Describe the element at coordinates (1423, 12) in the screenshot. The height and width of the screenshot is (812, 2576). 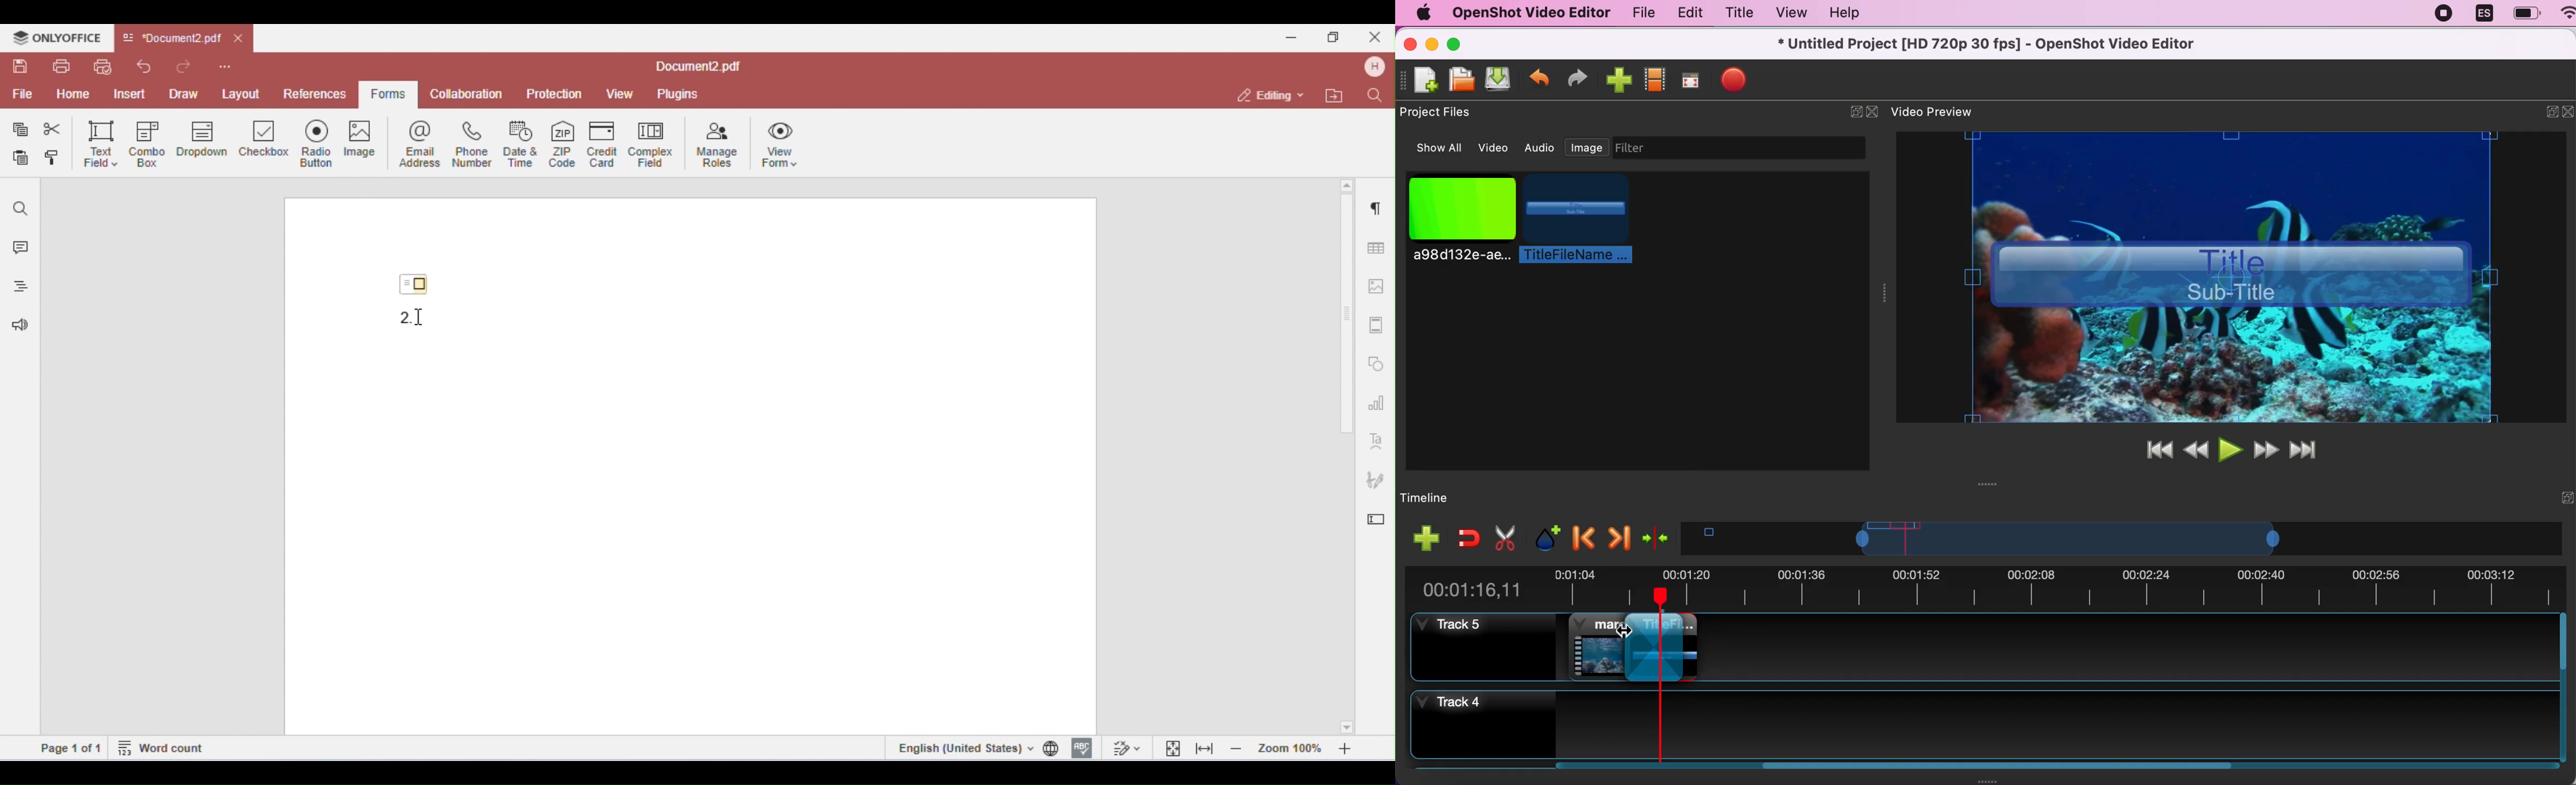
I see `mac logo` at that location.